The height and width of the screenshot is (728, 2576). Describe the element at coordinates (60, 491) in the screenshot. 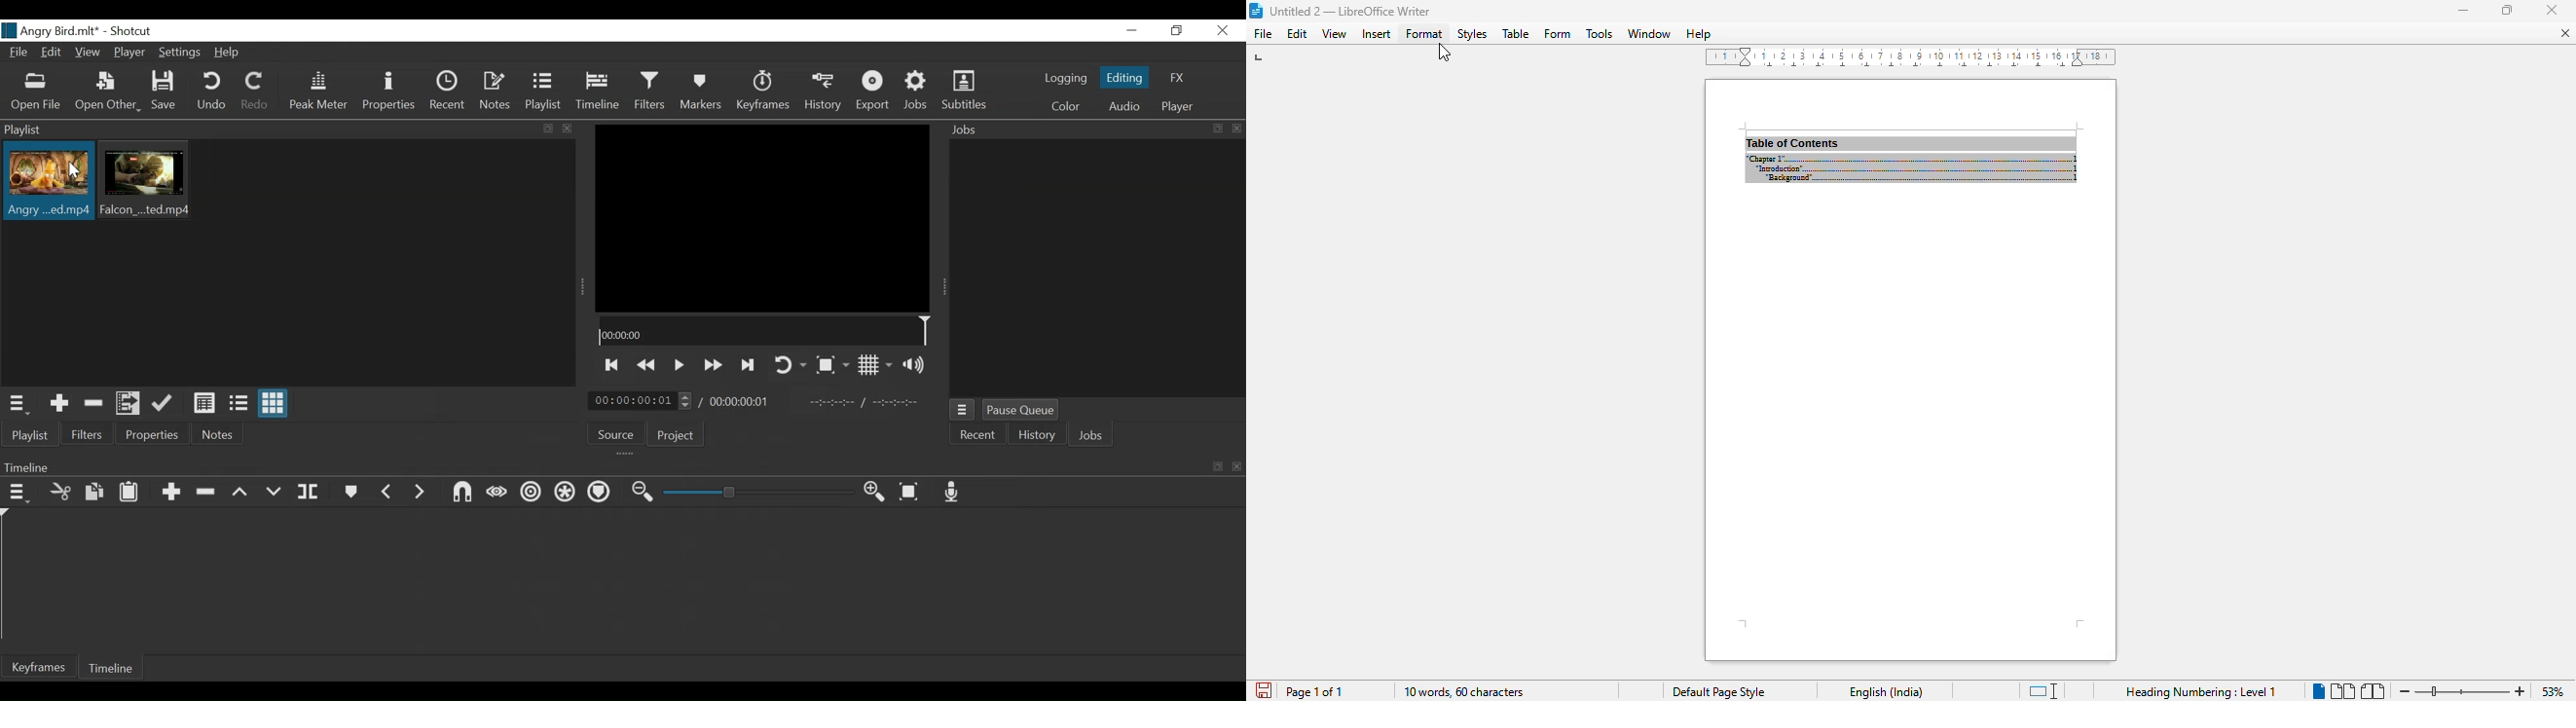

I see `Cut` at that location.